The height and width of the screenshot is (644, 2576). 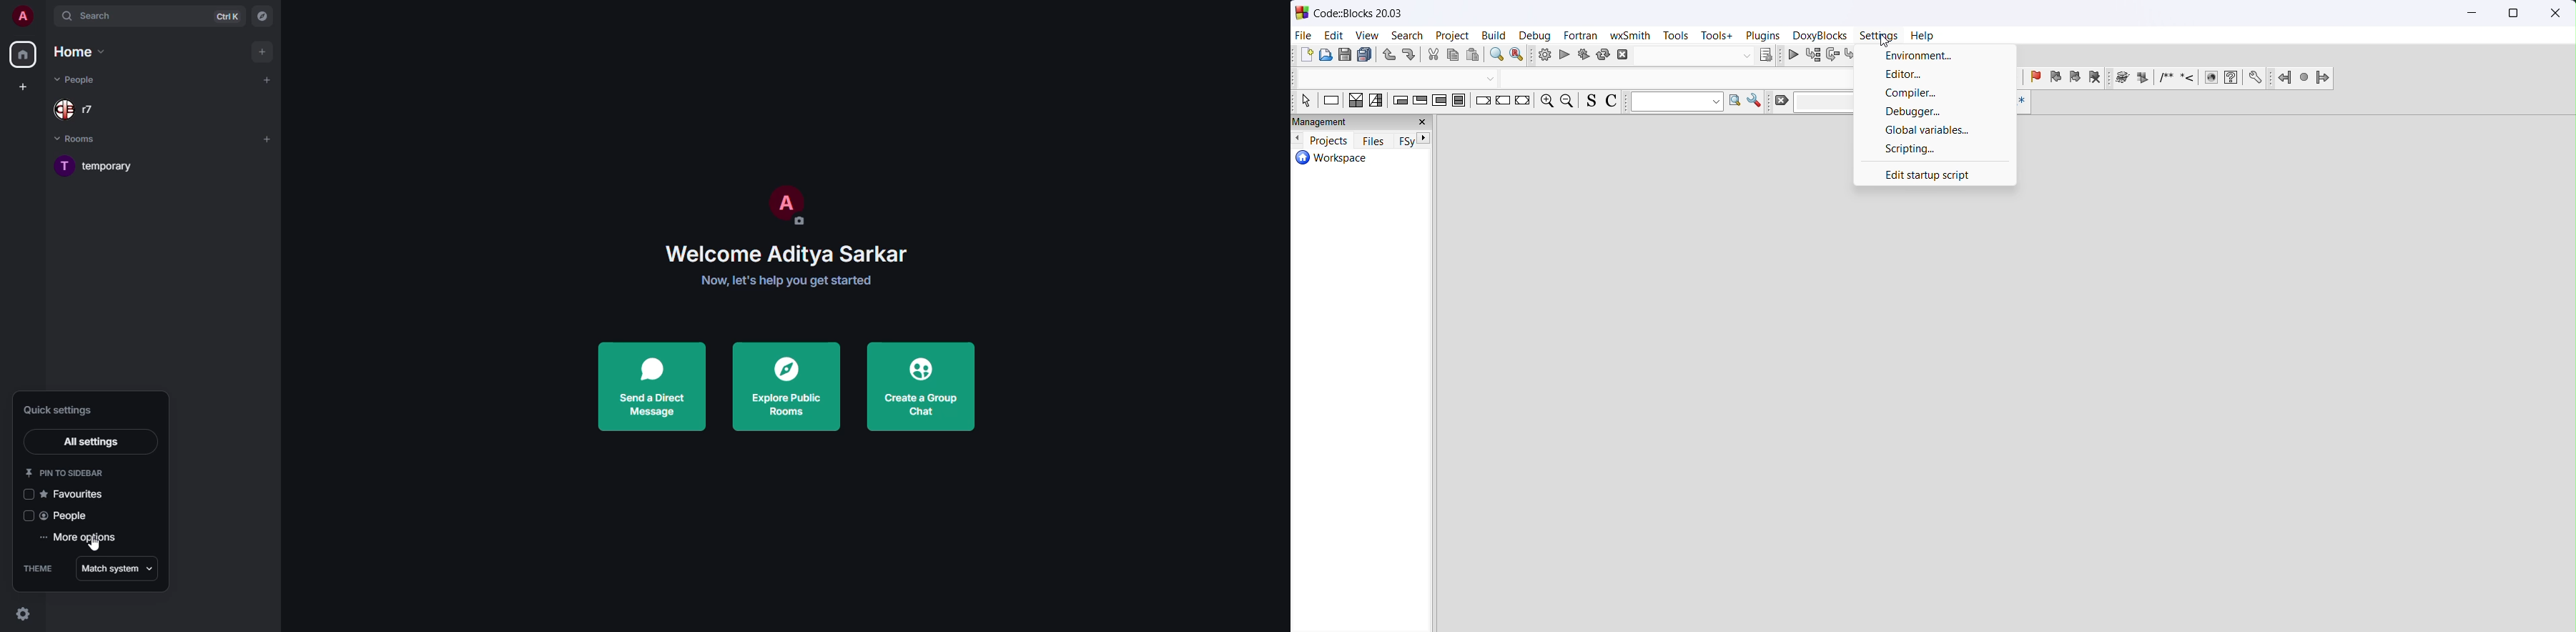 I want to click on code completion, so click(x=1568, y=79).